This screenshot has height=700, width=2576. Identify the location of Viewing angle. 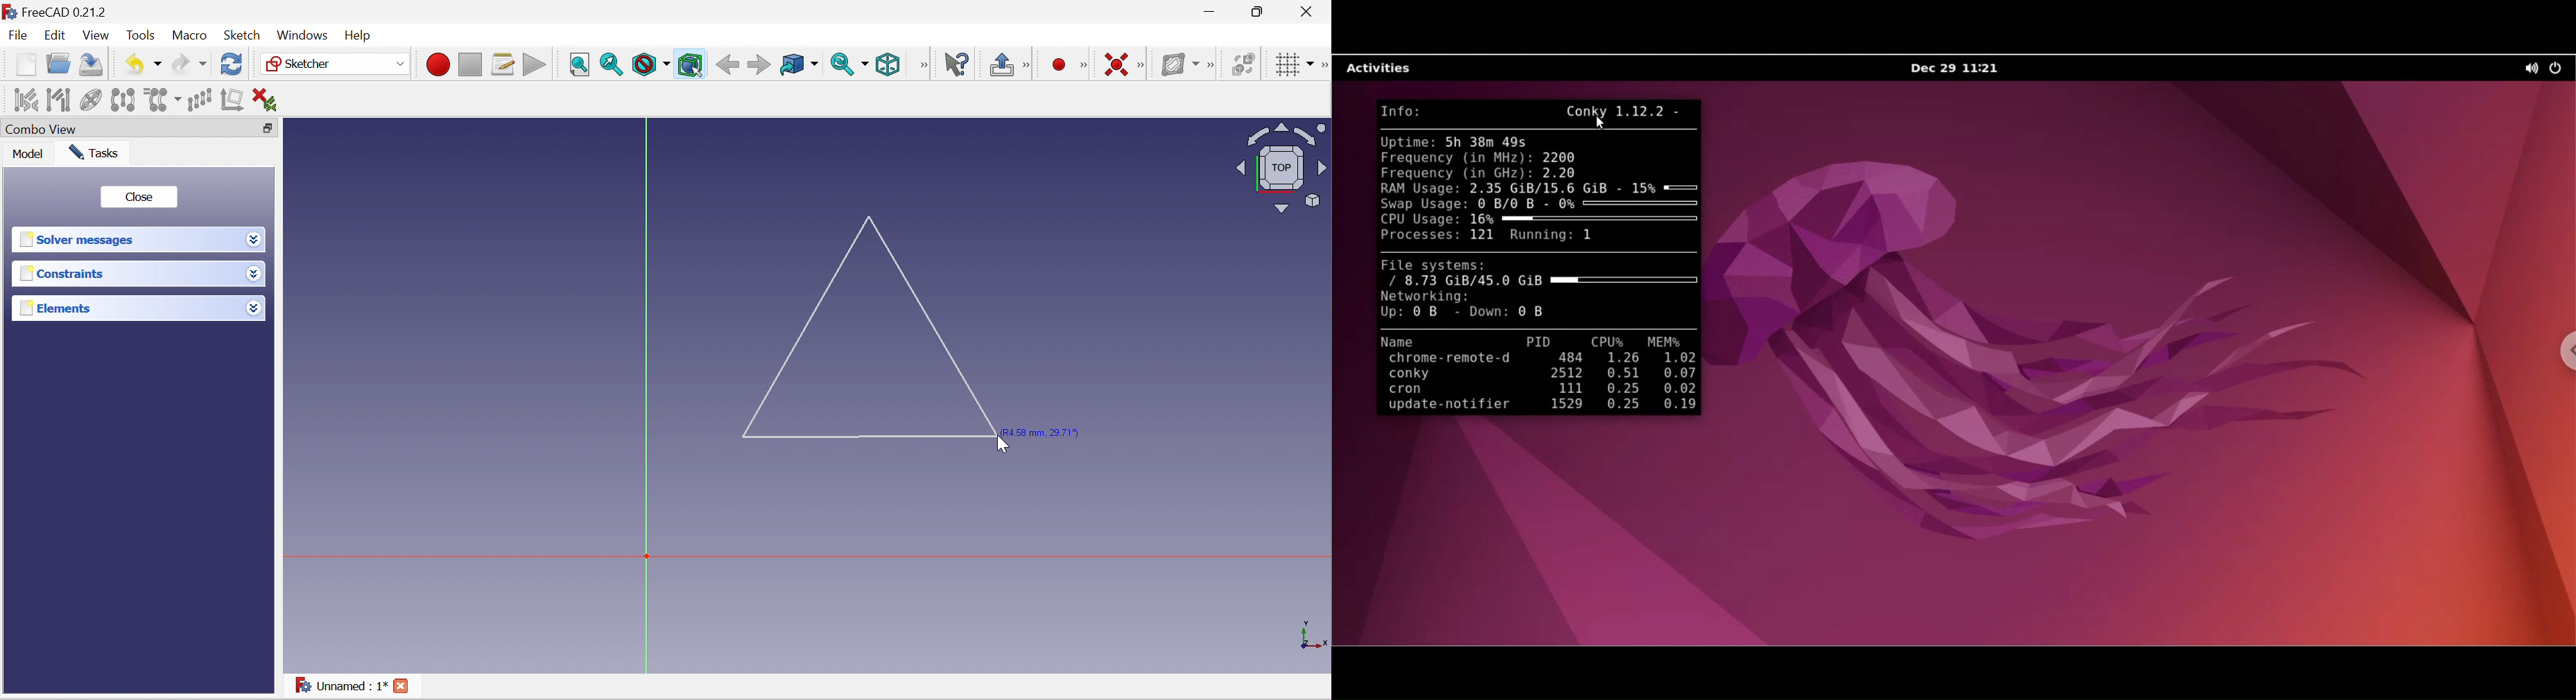
(1281, 168).